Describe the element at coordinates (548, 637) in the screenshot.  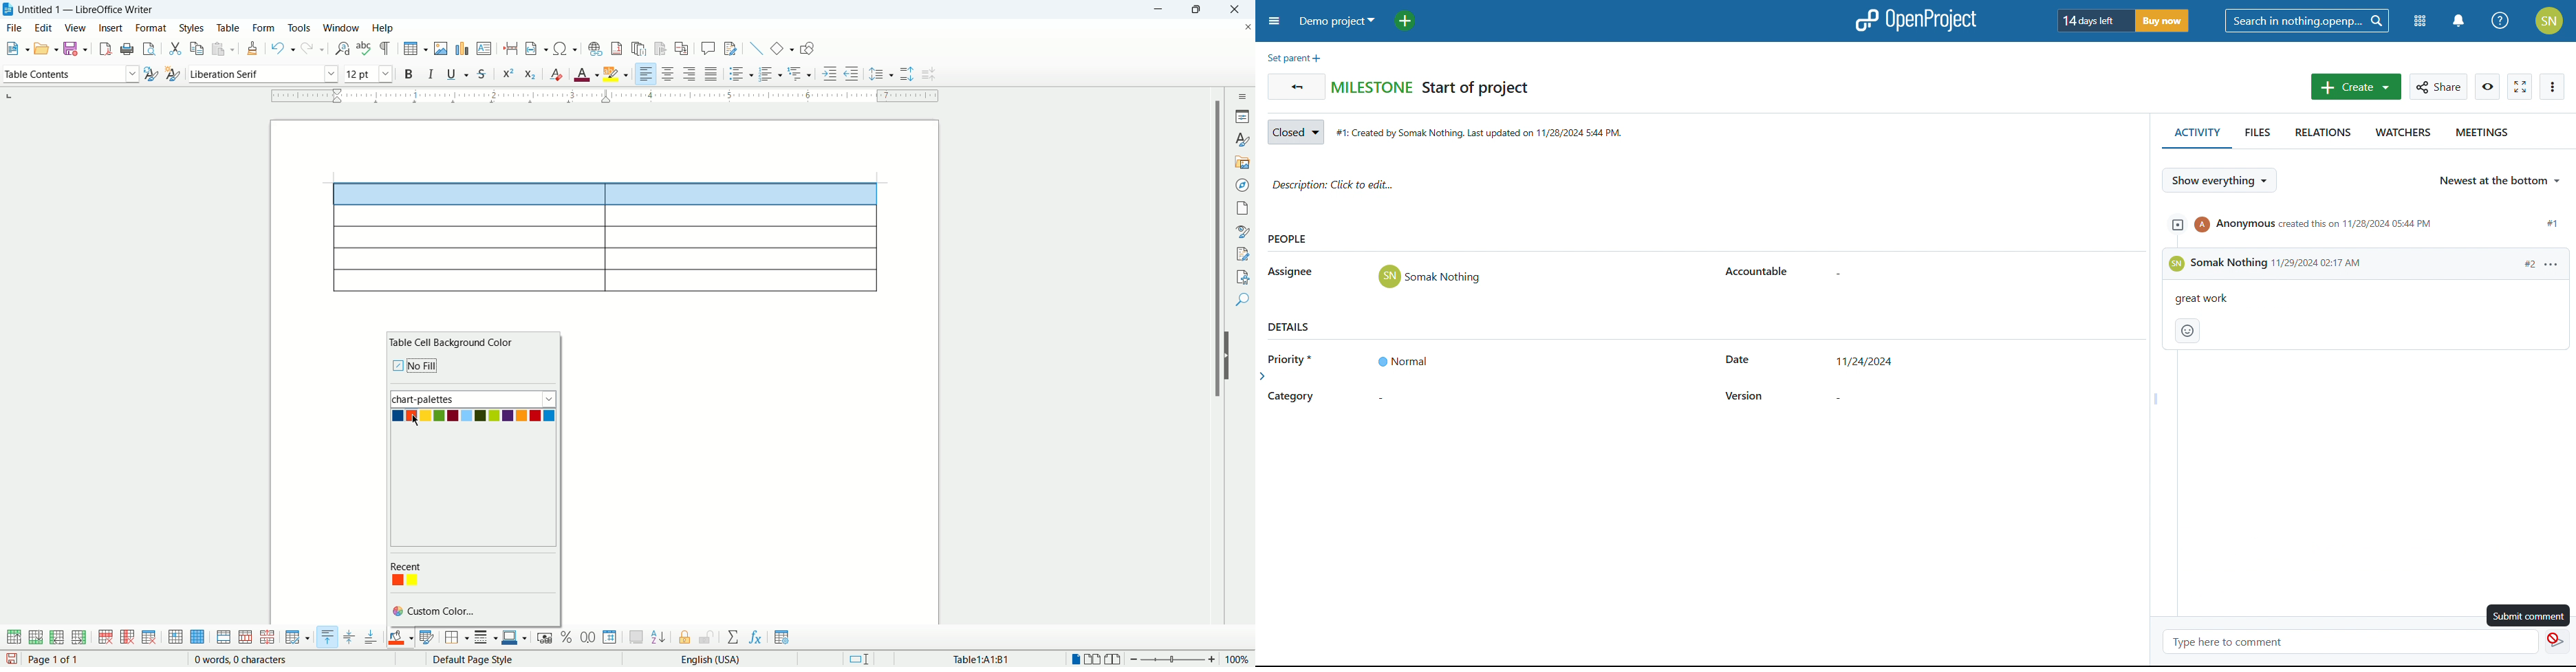
I see `currency format` at that location.